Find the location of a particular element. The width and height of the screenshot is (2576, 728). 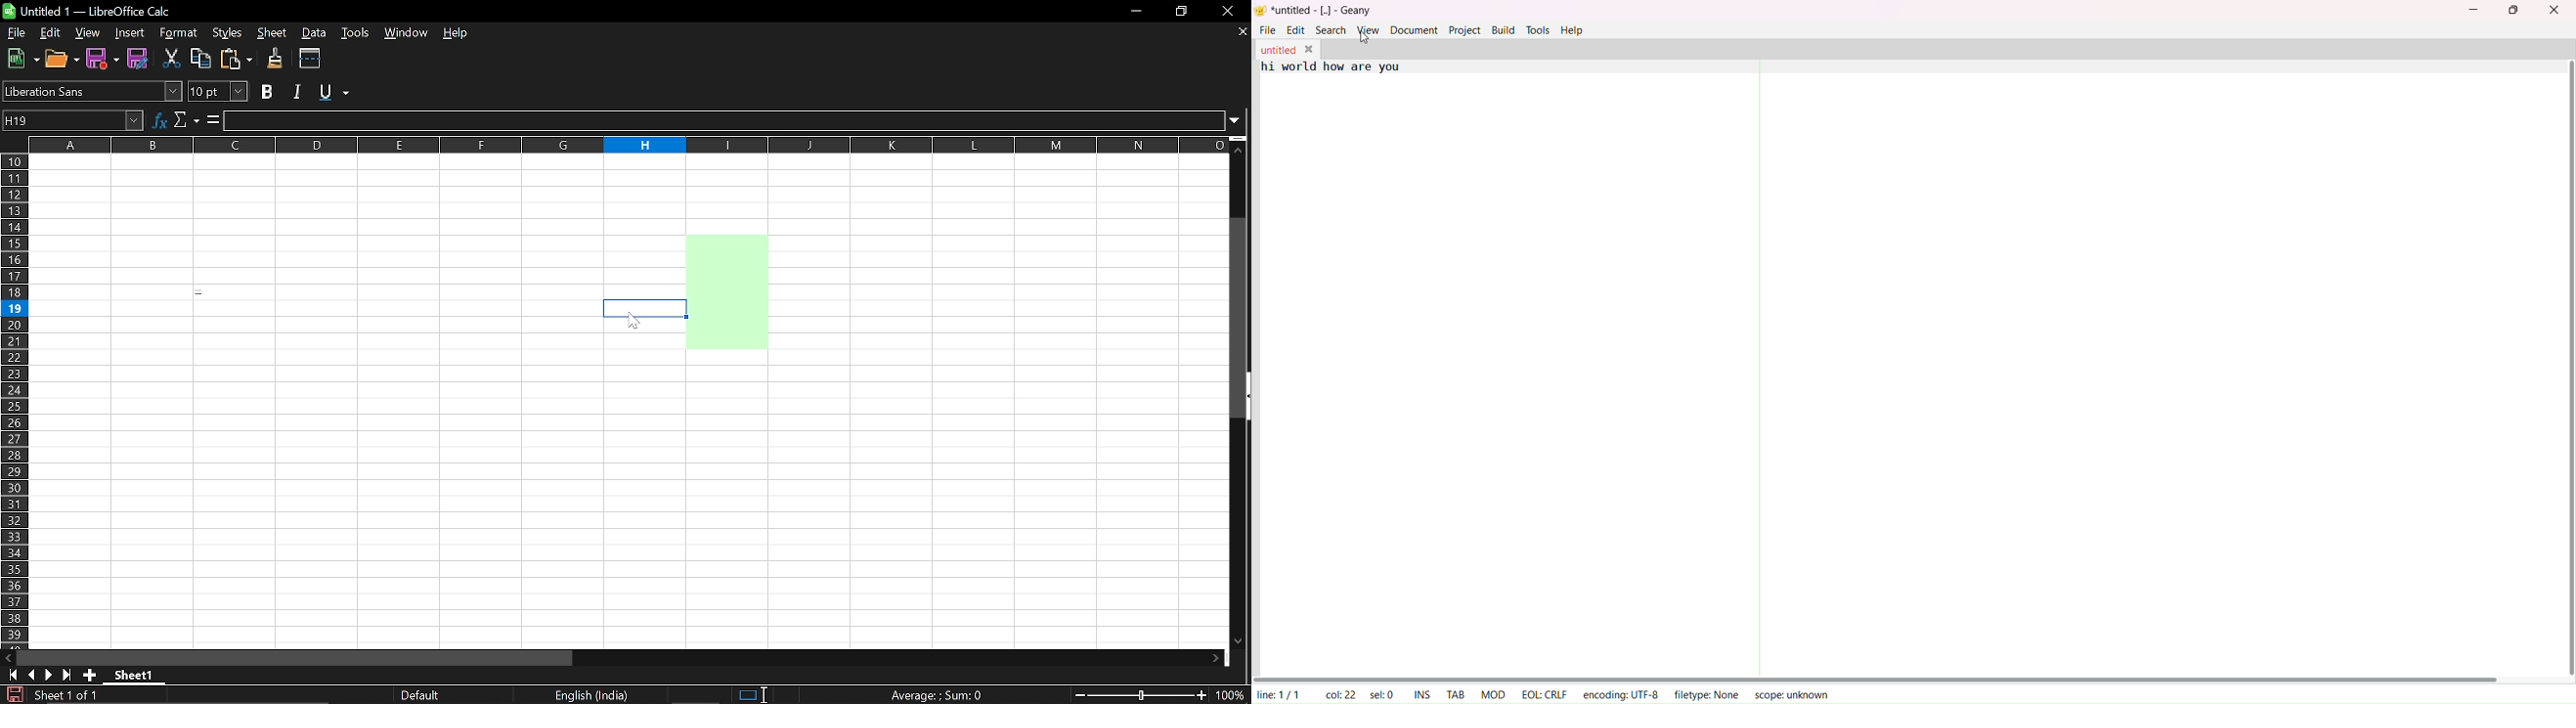

Save is located at coordinates (12, 695).